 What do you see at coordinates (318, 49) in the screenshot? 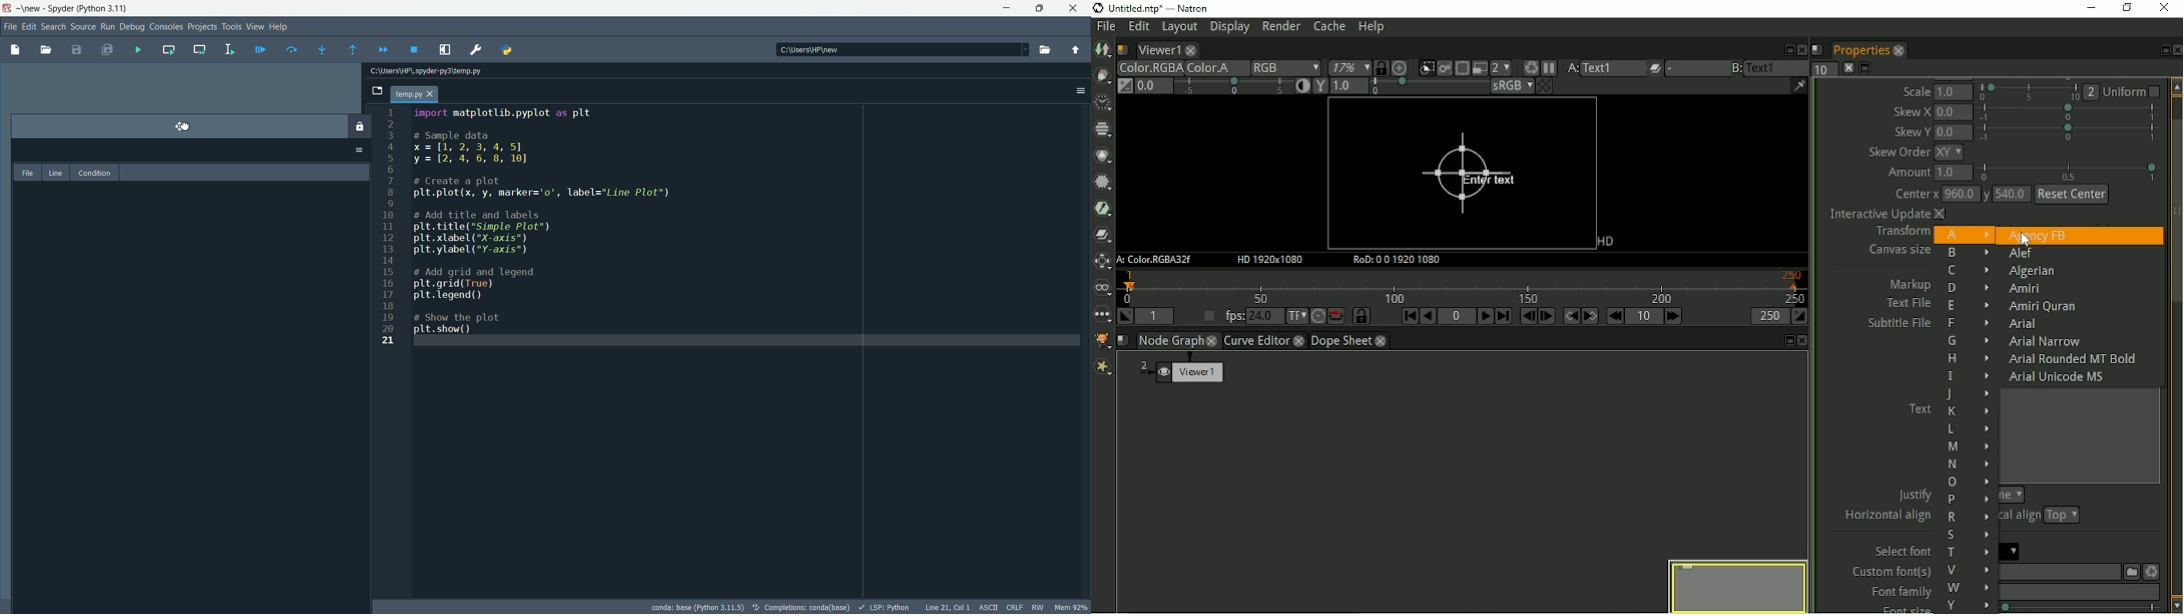
I see `step into function` at bounding box center [318, 49].